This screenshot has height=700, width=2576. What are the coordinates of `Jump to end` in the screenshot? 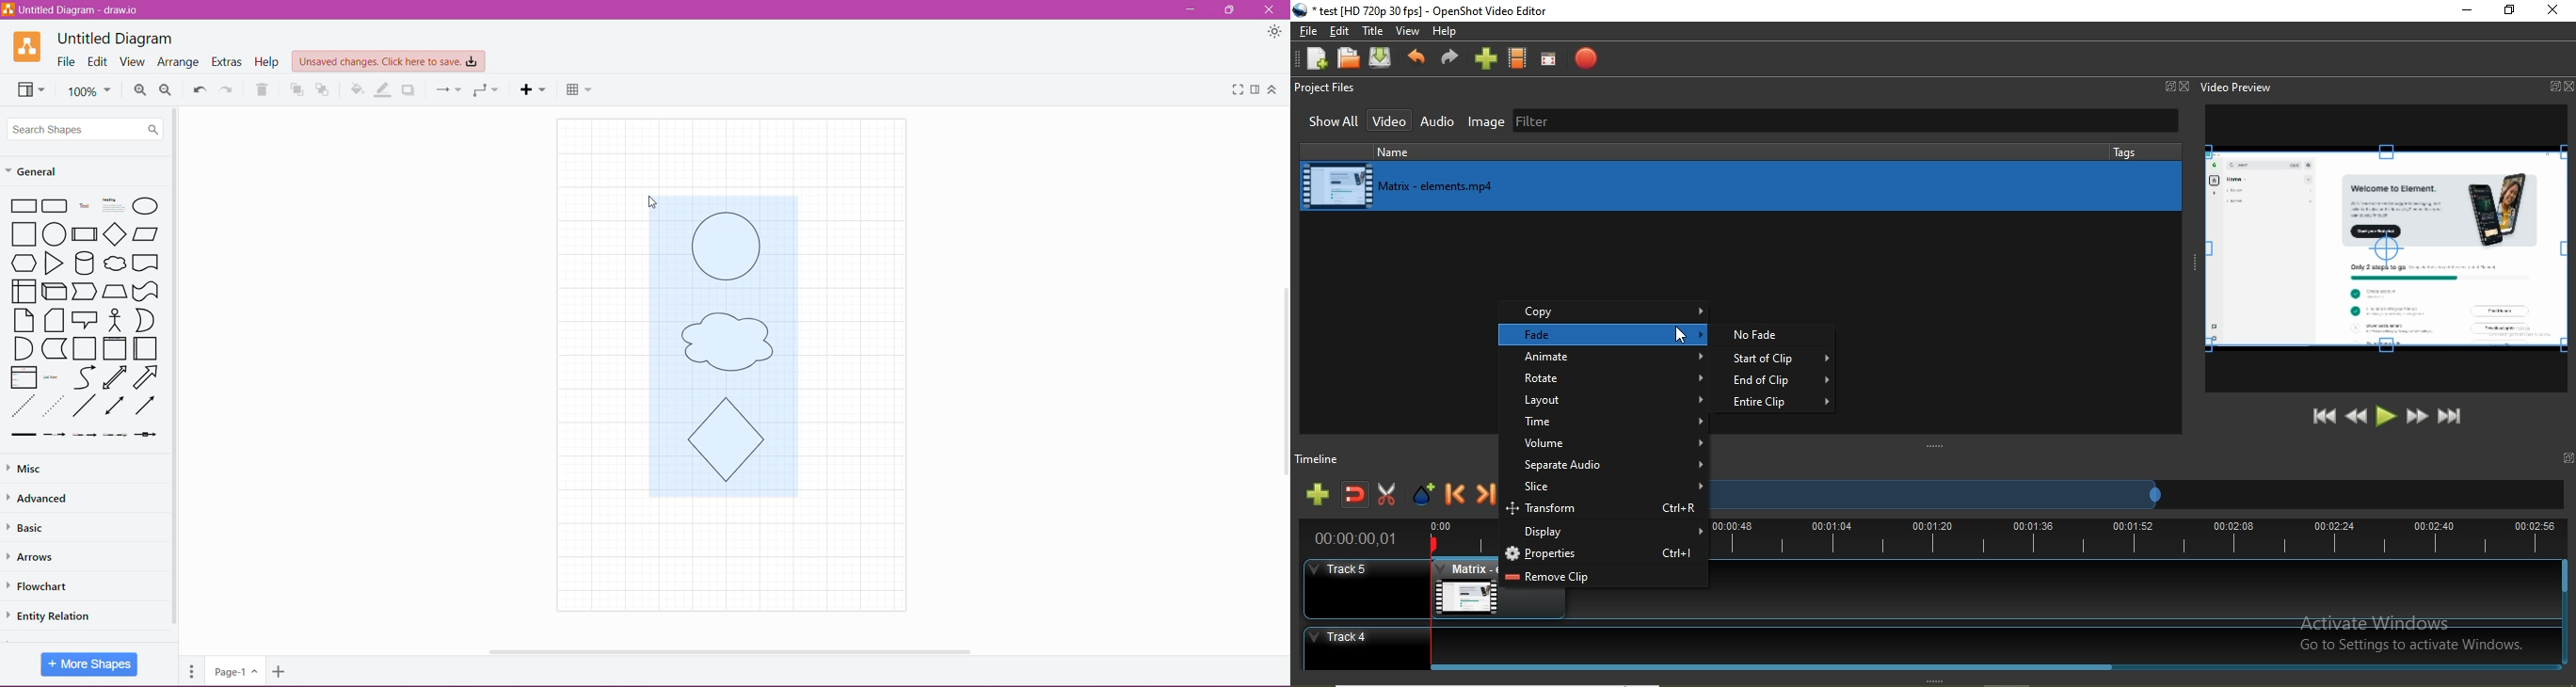 It's located at (2451, 418).